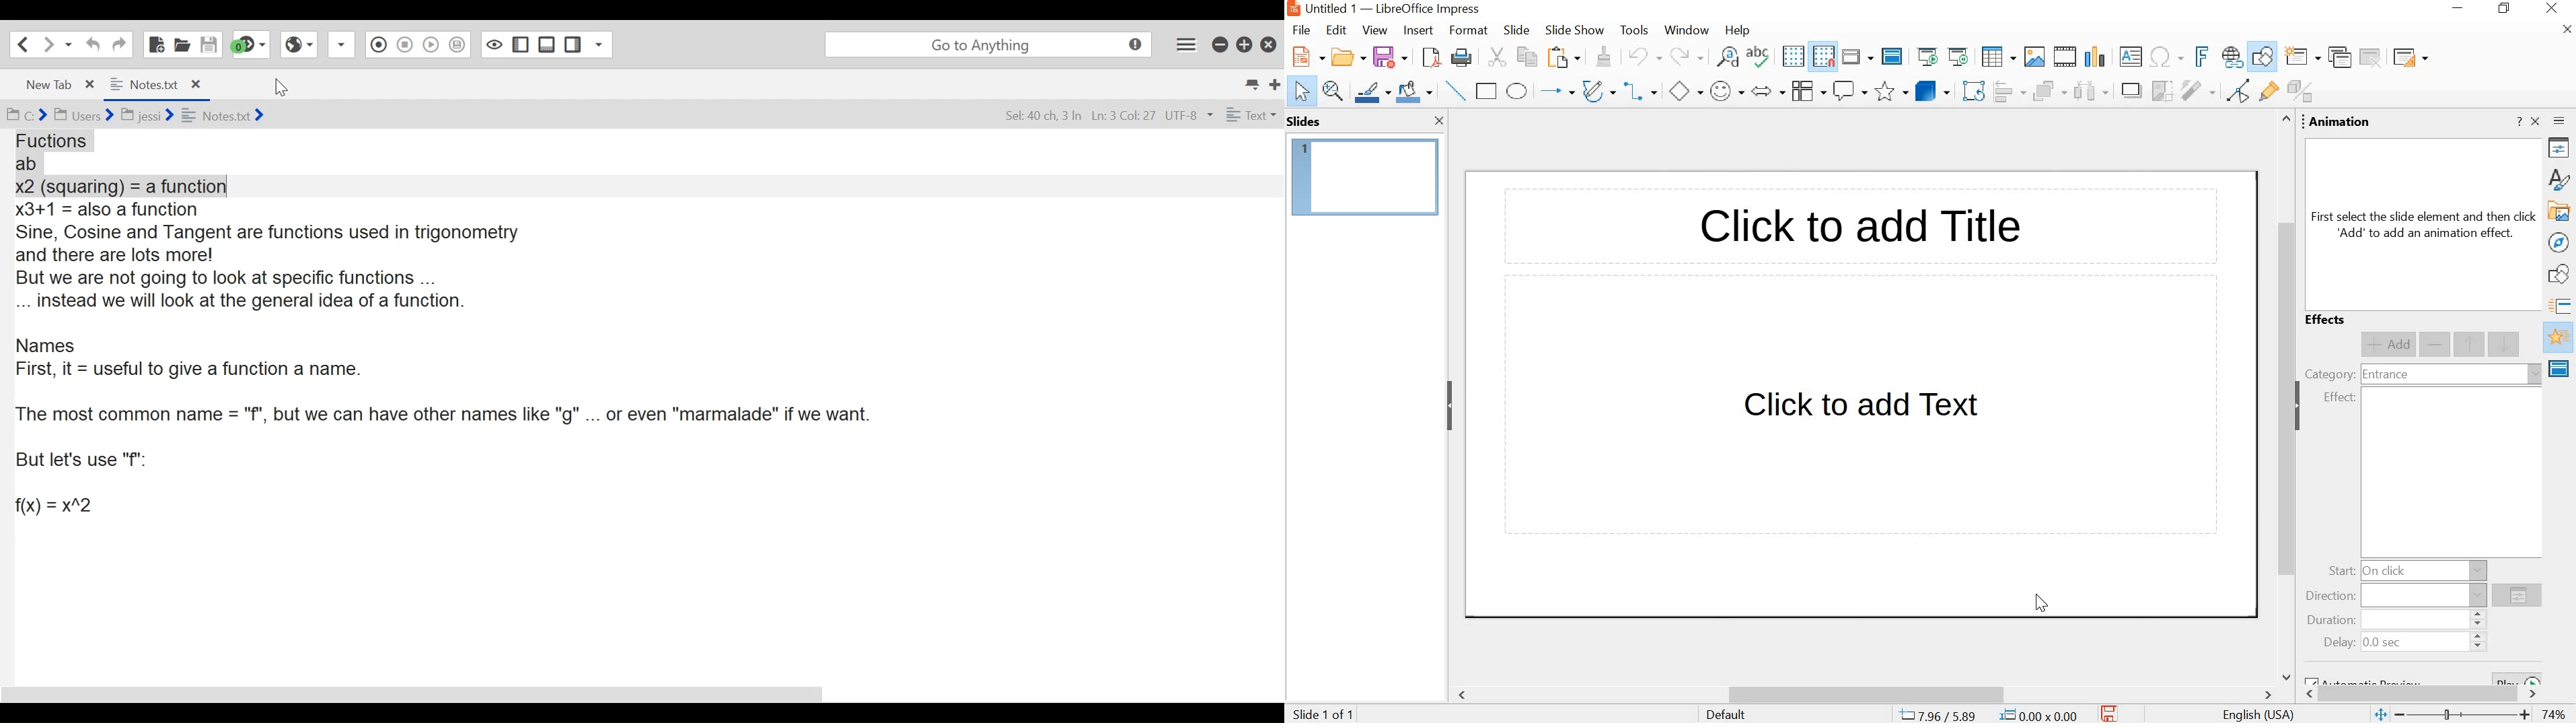  Describe the element at coordinates (1998, 58) in the screenshot. I see `insert table` at that location.